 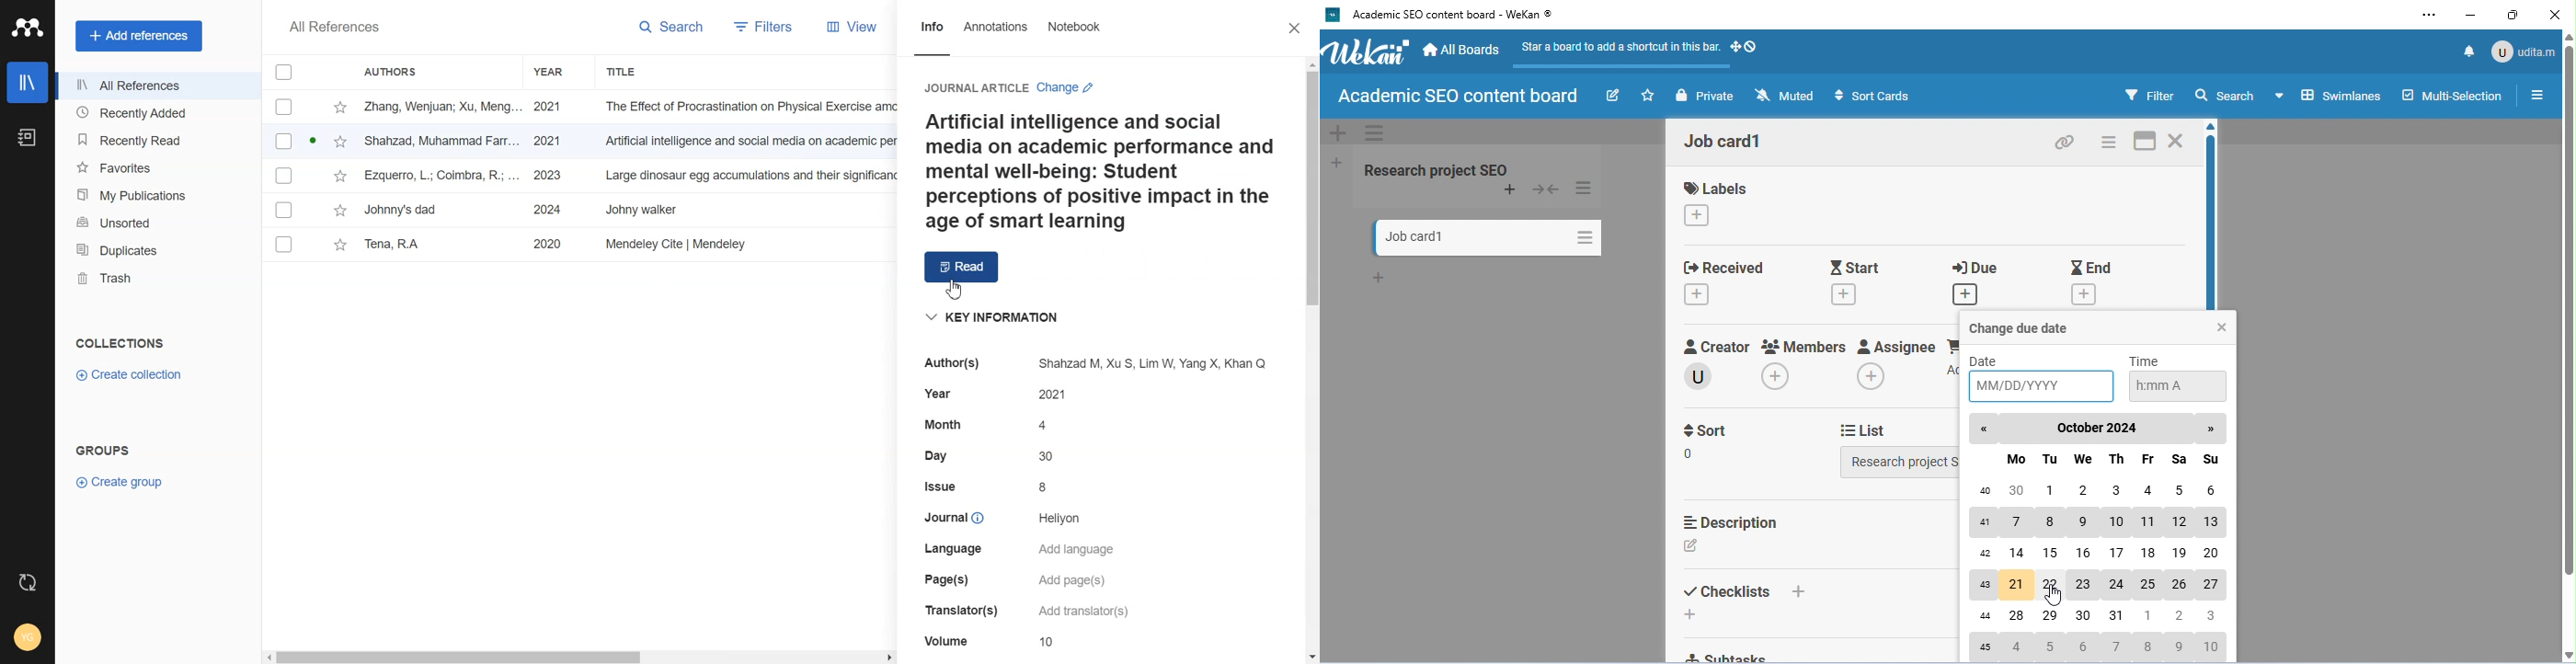 I want to click on star a board to add a shortcut in this bar, so click(x=1617, y=52).